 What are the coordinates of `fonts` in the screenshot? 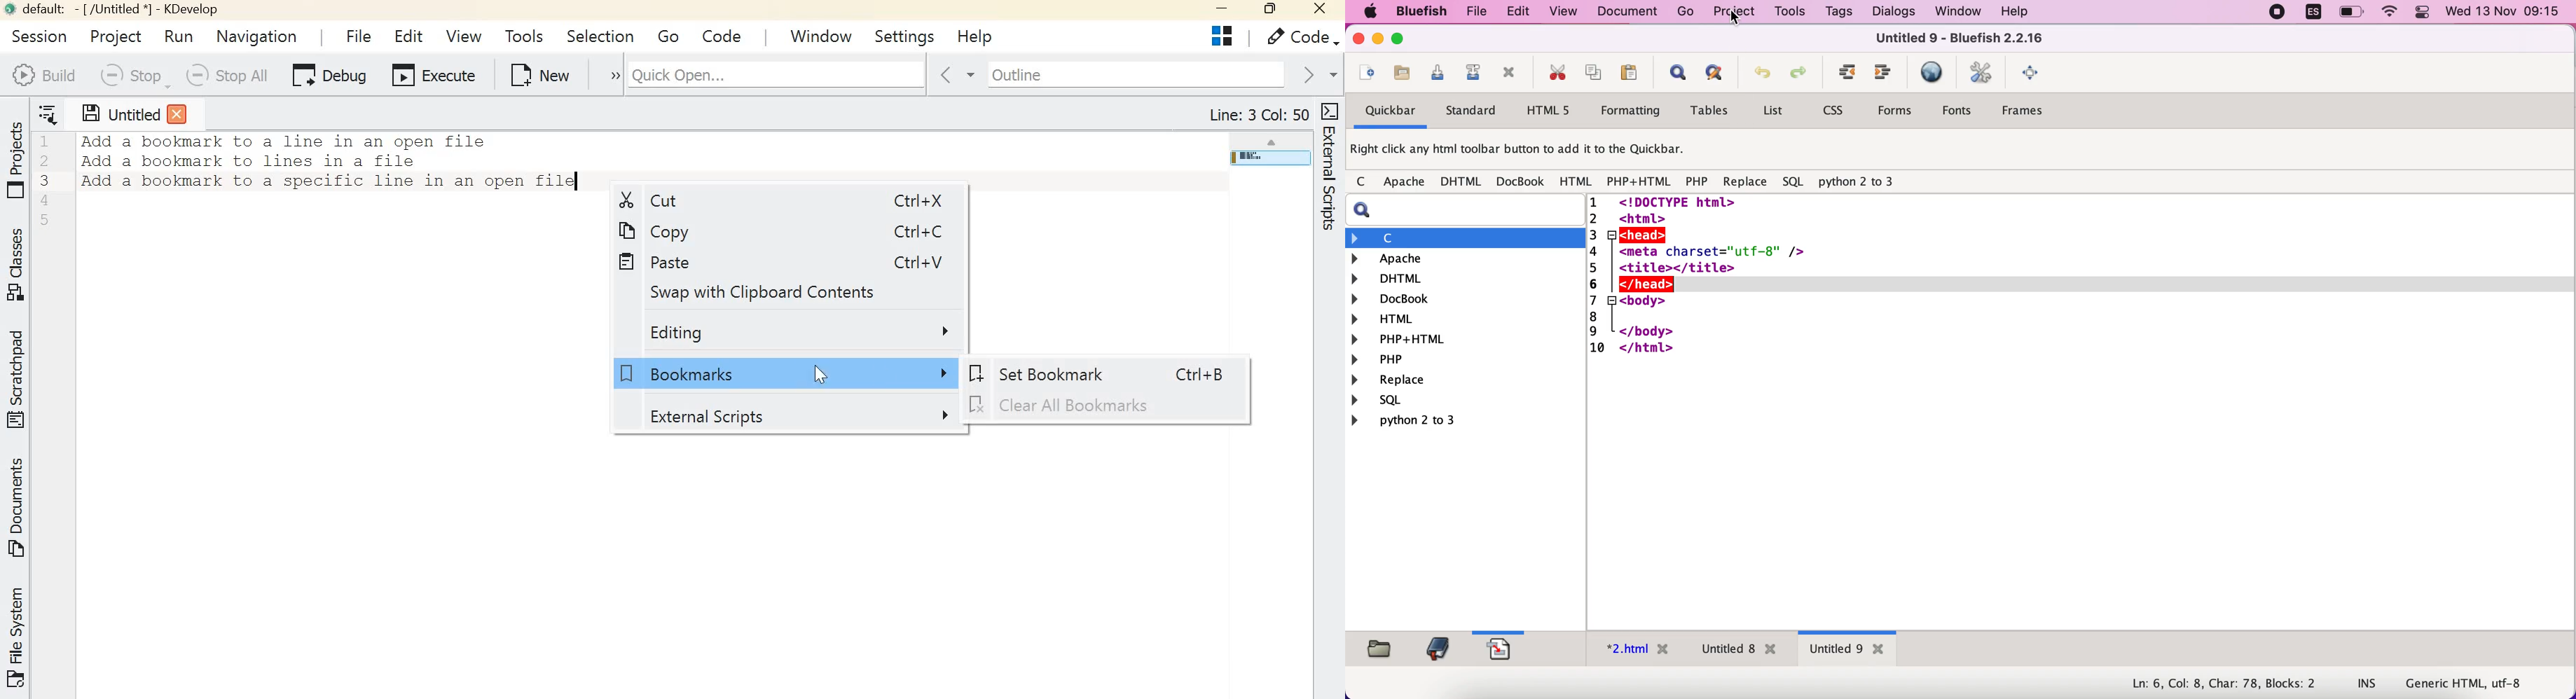 It's located at (1962, 110).